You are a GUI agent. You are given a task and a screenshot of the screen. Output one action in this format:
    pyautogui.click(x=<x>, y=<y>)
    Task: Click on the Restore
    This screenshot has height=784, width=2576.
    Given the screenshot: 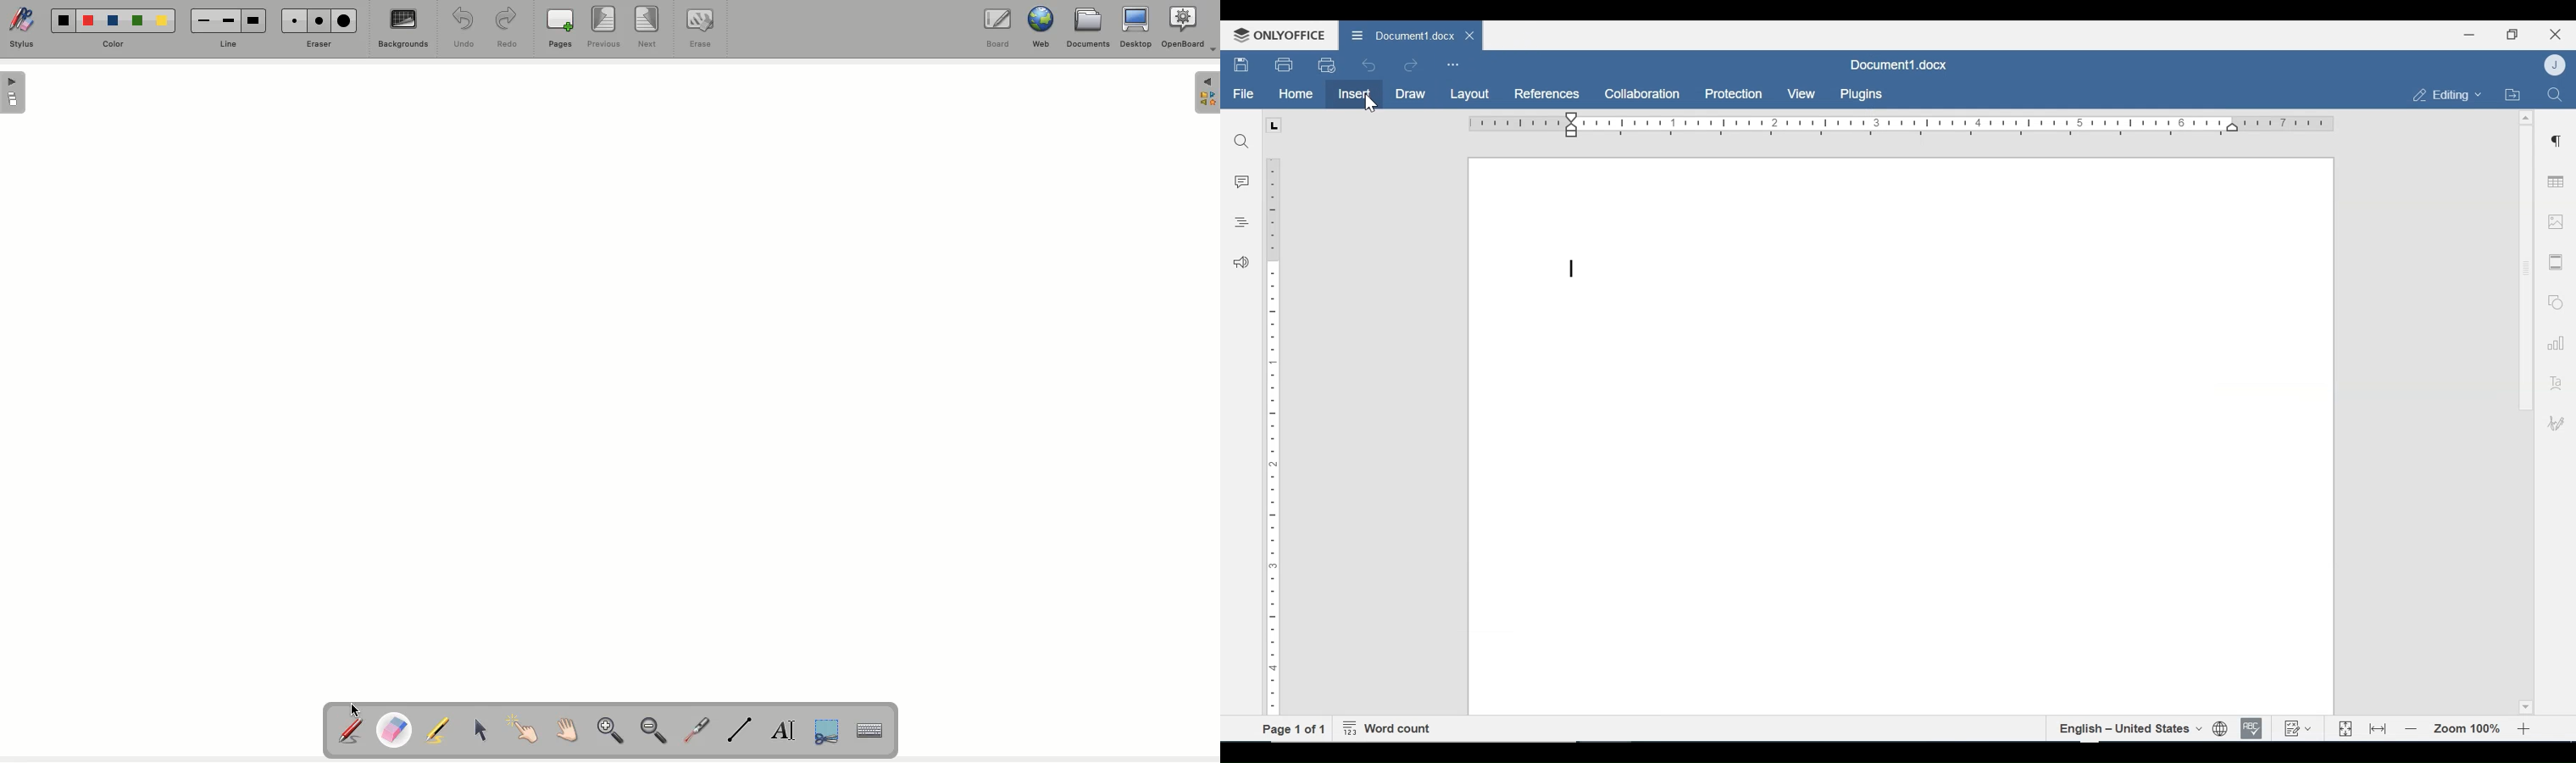 What is the action you would take?
    pyautogui.click(x=2512, y=35)
    